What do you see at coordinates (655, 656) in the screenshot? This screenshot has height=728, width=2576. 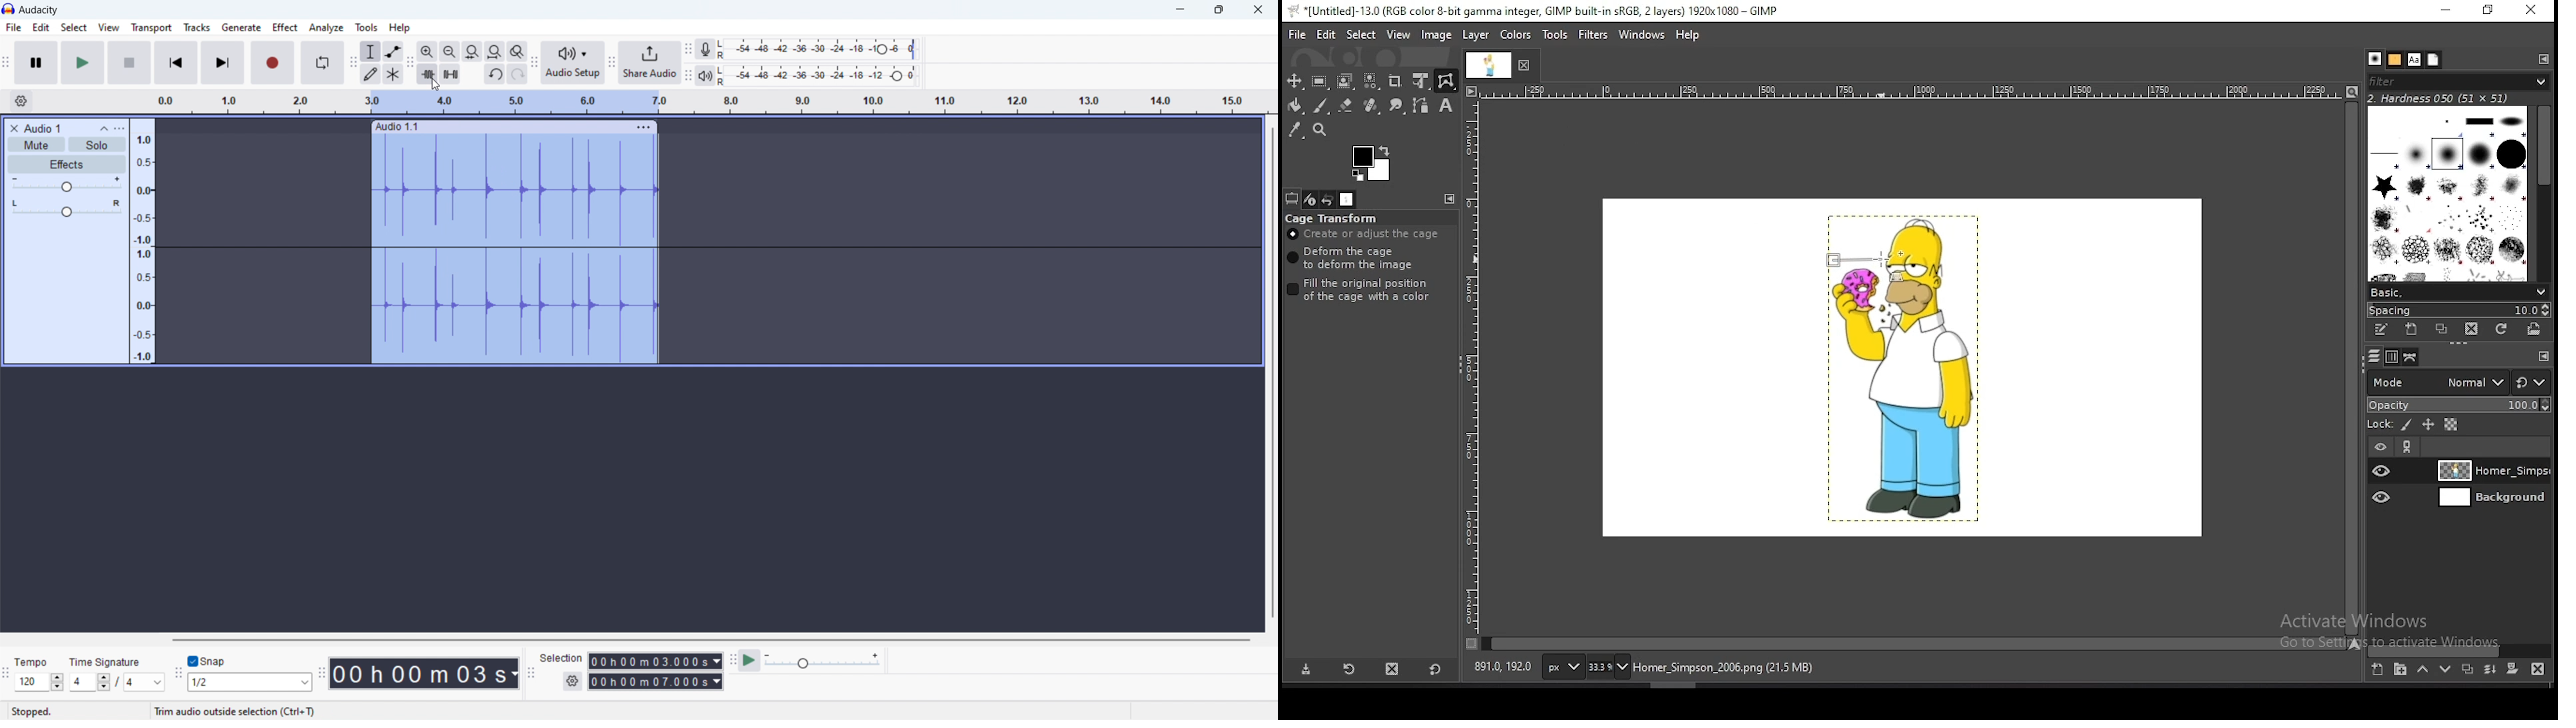 I see `00h00m03. 000s (start time)` at bounding box center [655, 656].